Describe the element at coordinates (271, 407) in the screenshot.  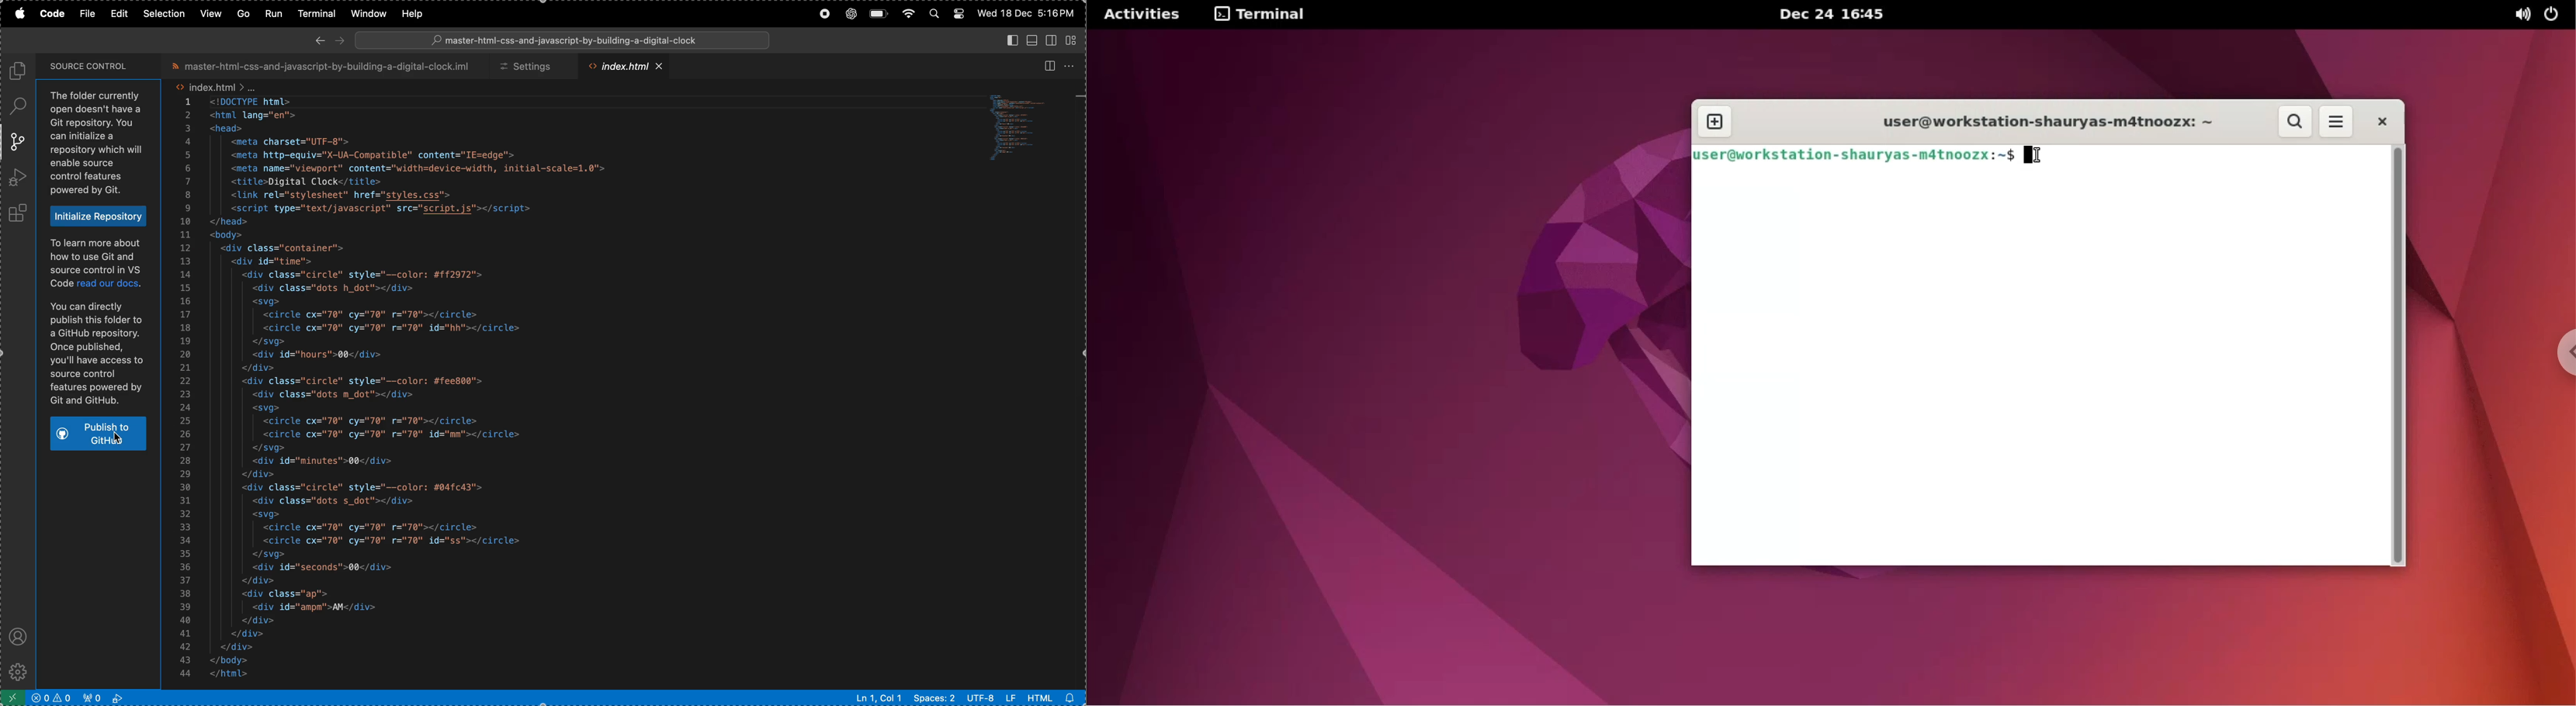
I see `<svg>` at that location.